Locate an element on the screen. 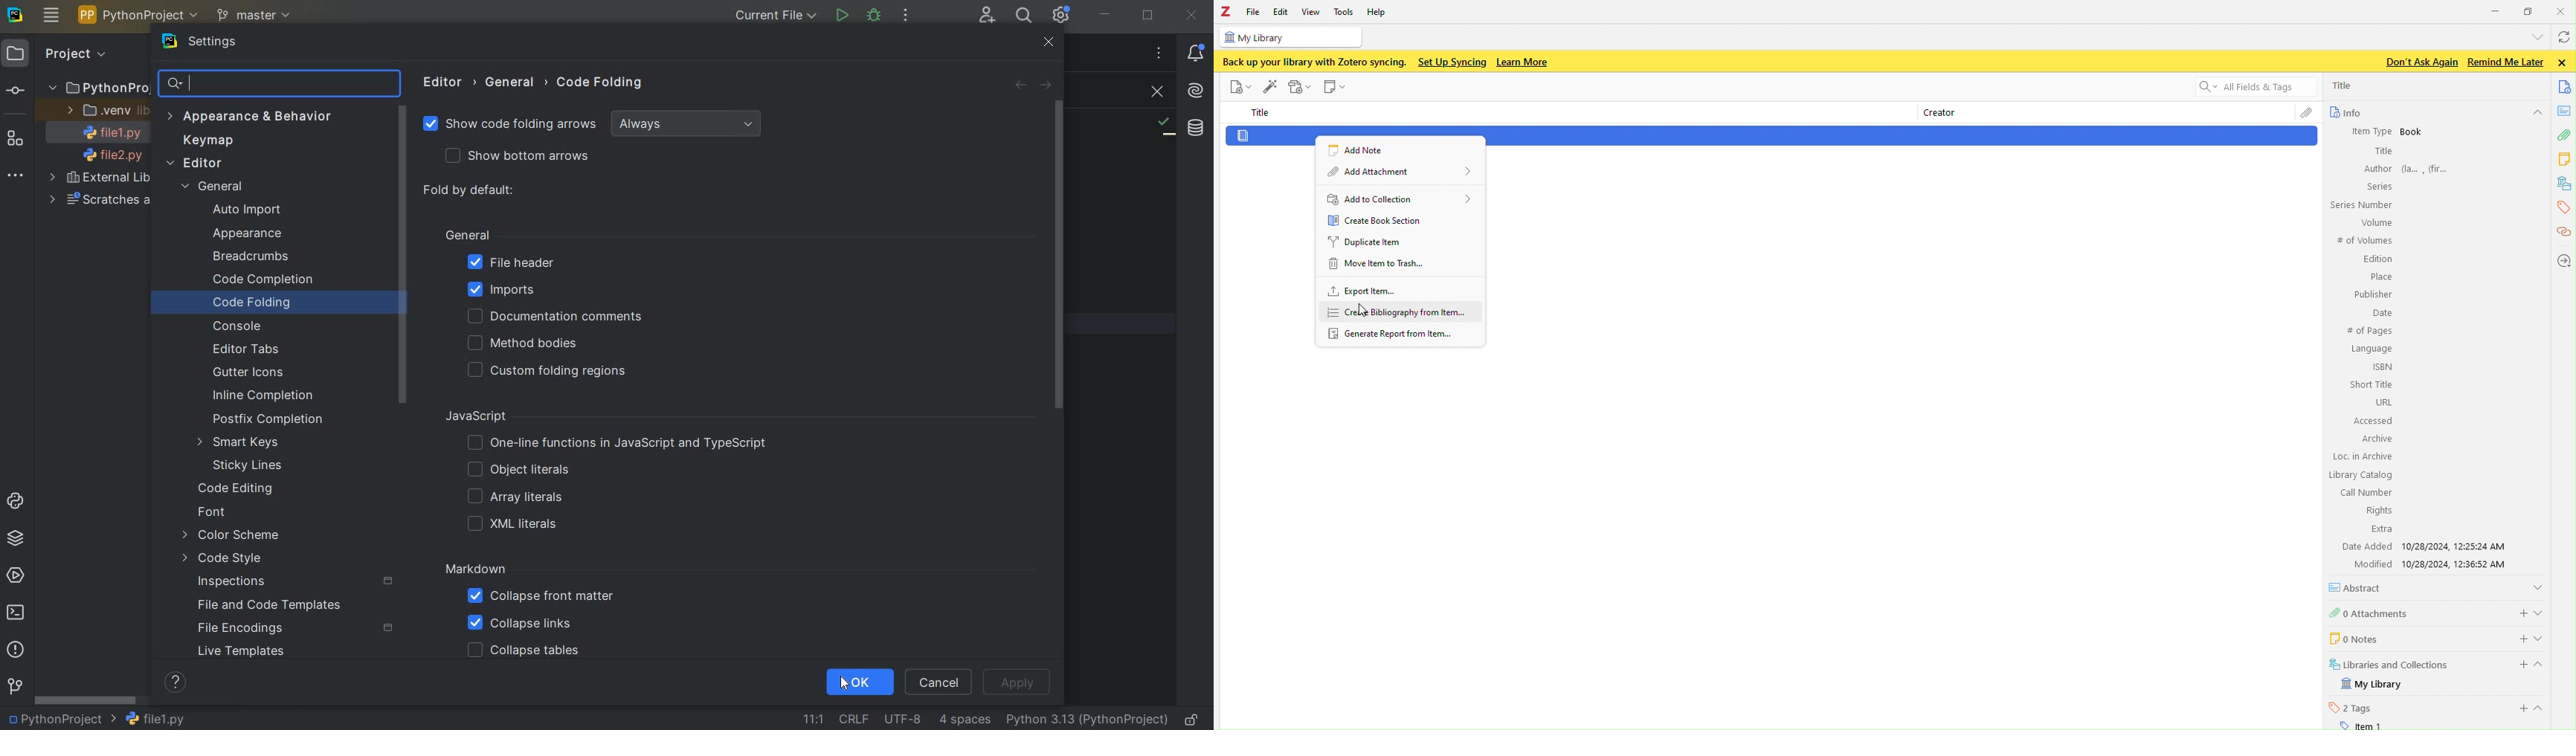  Title is located at coordinates (2382, 151).